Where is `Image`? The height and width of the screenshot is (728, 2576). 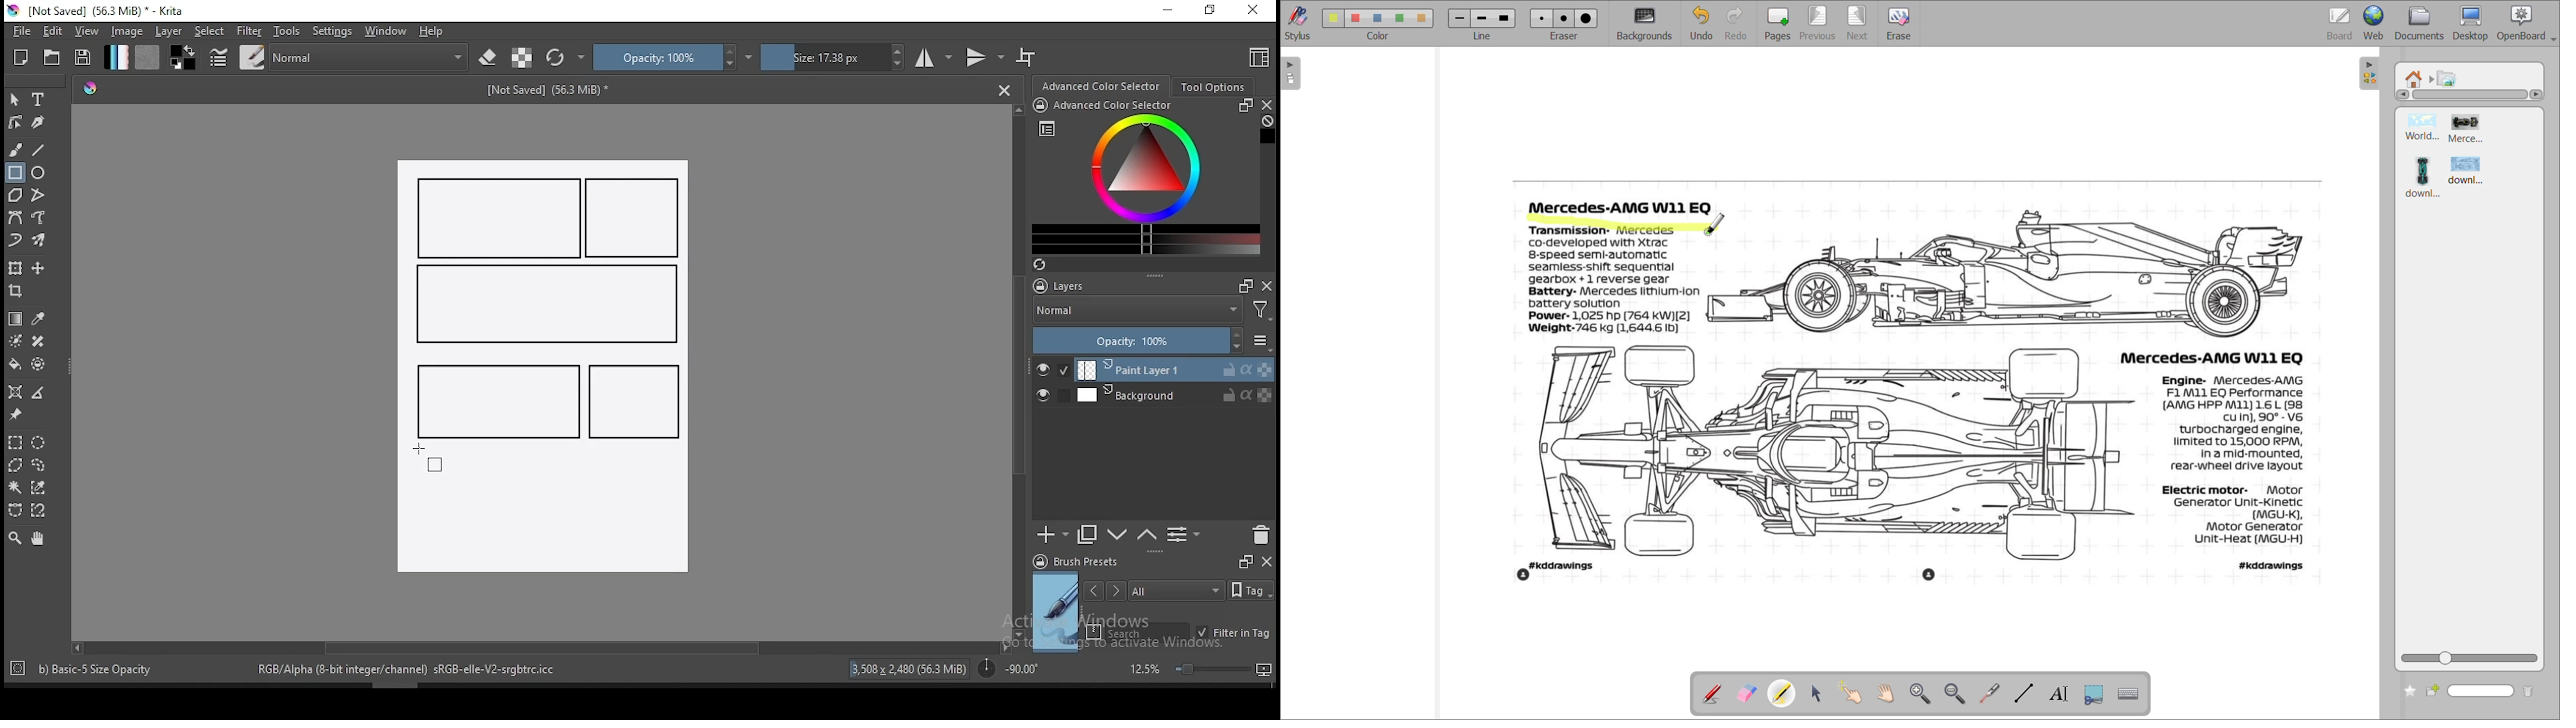 Image is located at coordinates (541, 515).